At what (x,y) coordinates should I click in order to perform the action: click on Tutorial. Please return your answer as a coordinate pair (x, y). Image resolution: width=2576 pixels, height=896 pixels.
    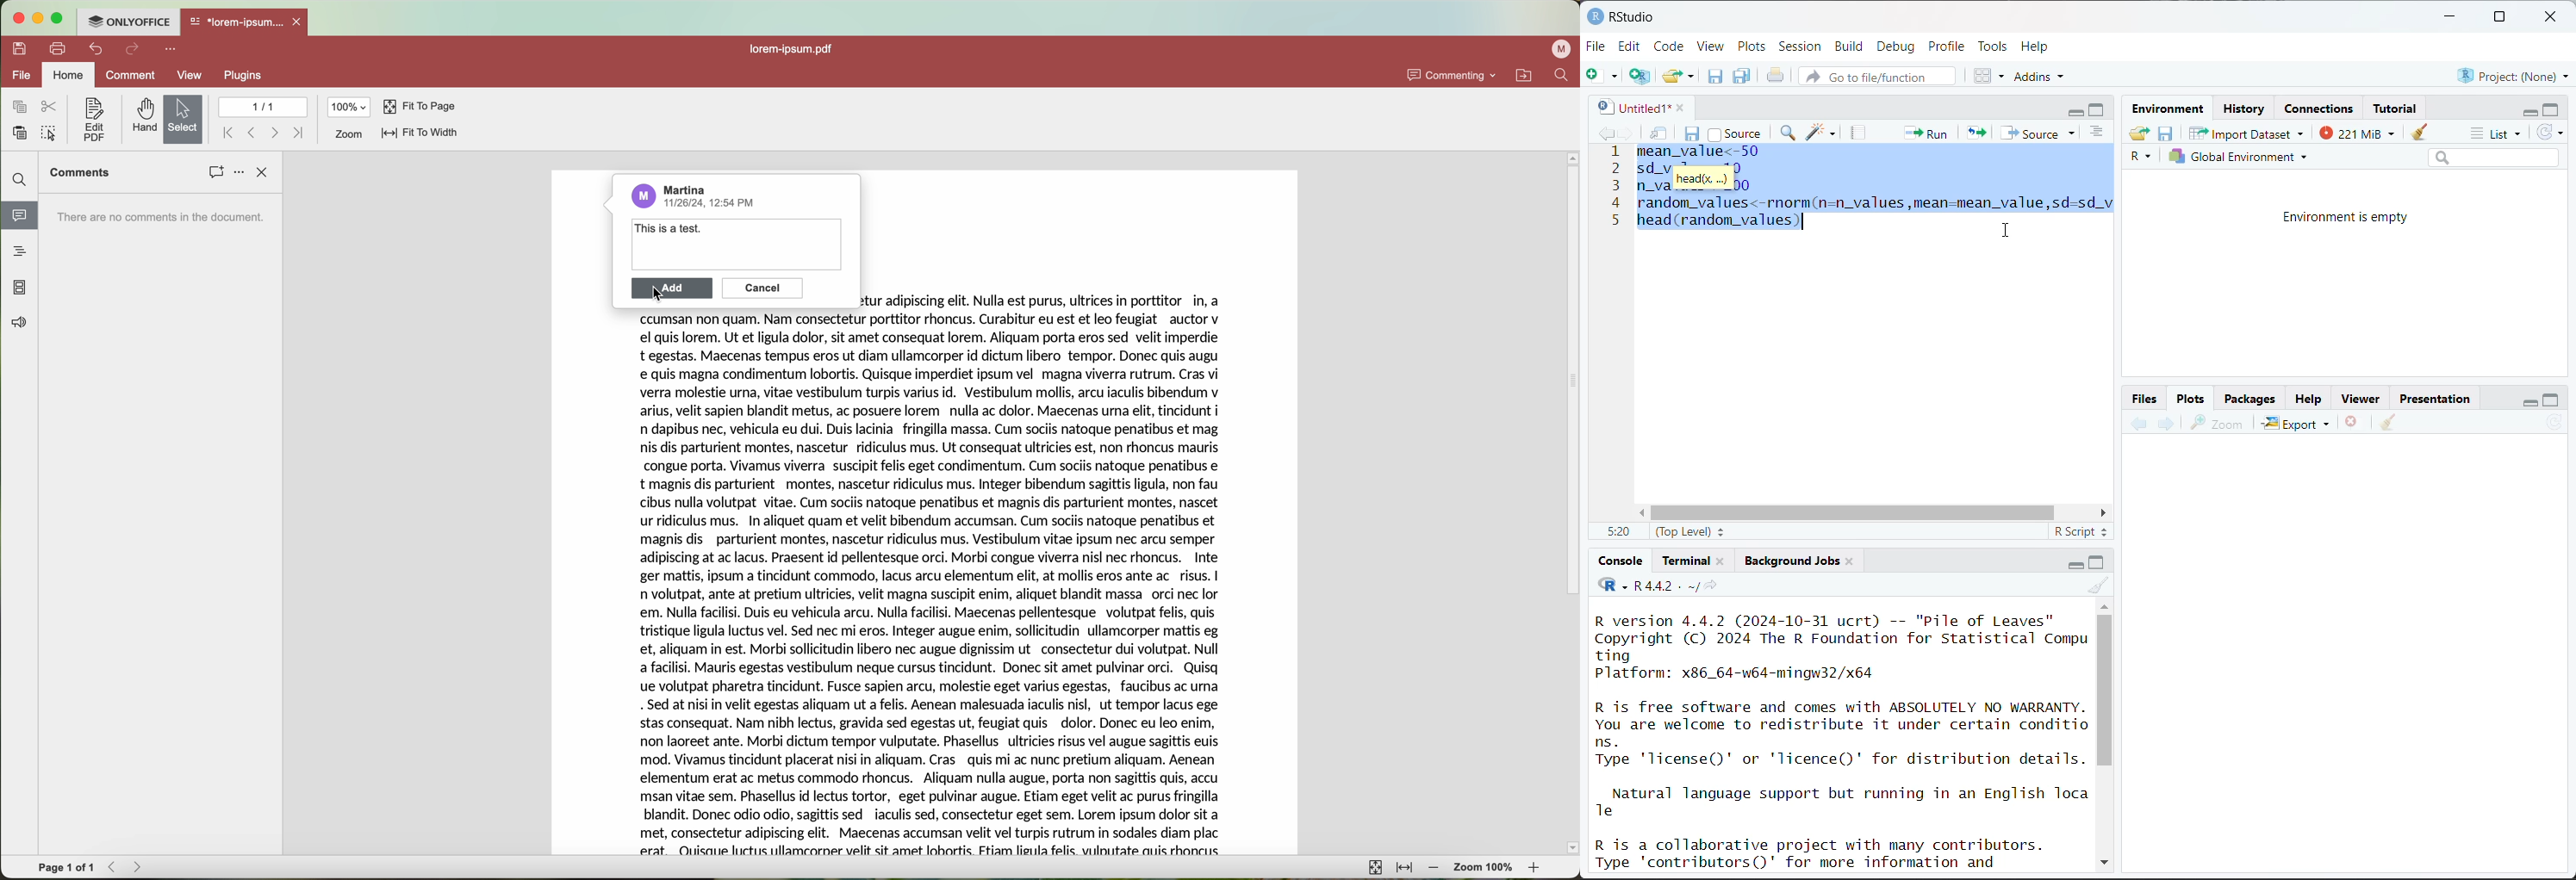
    Looking at the image, I should click on (2397, 106).